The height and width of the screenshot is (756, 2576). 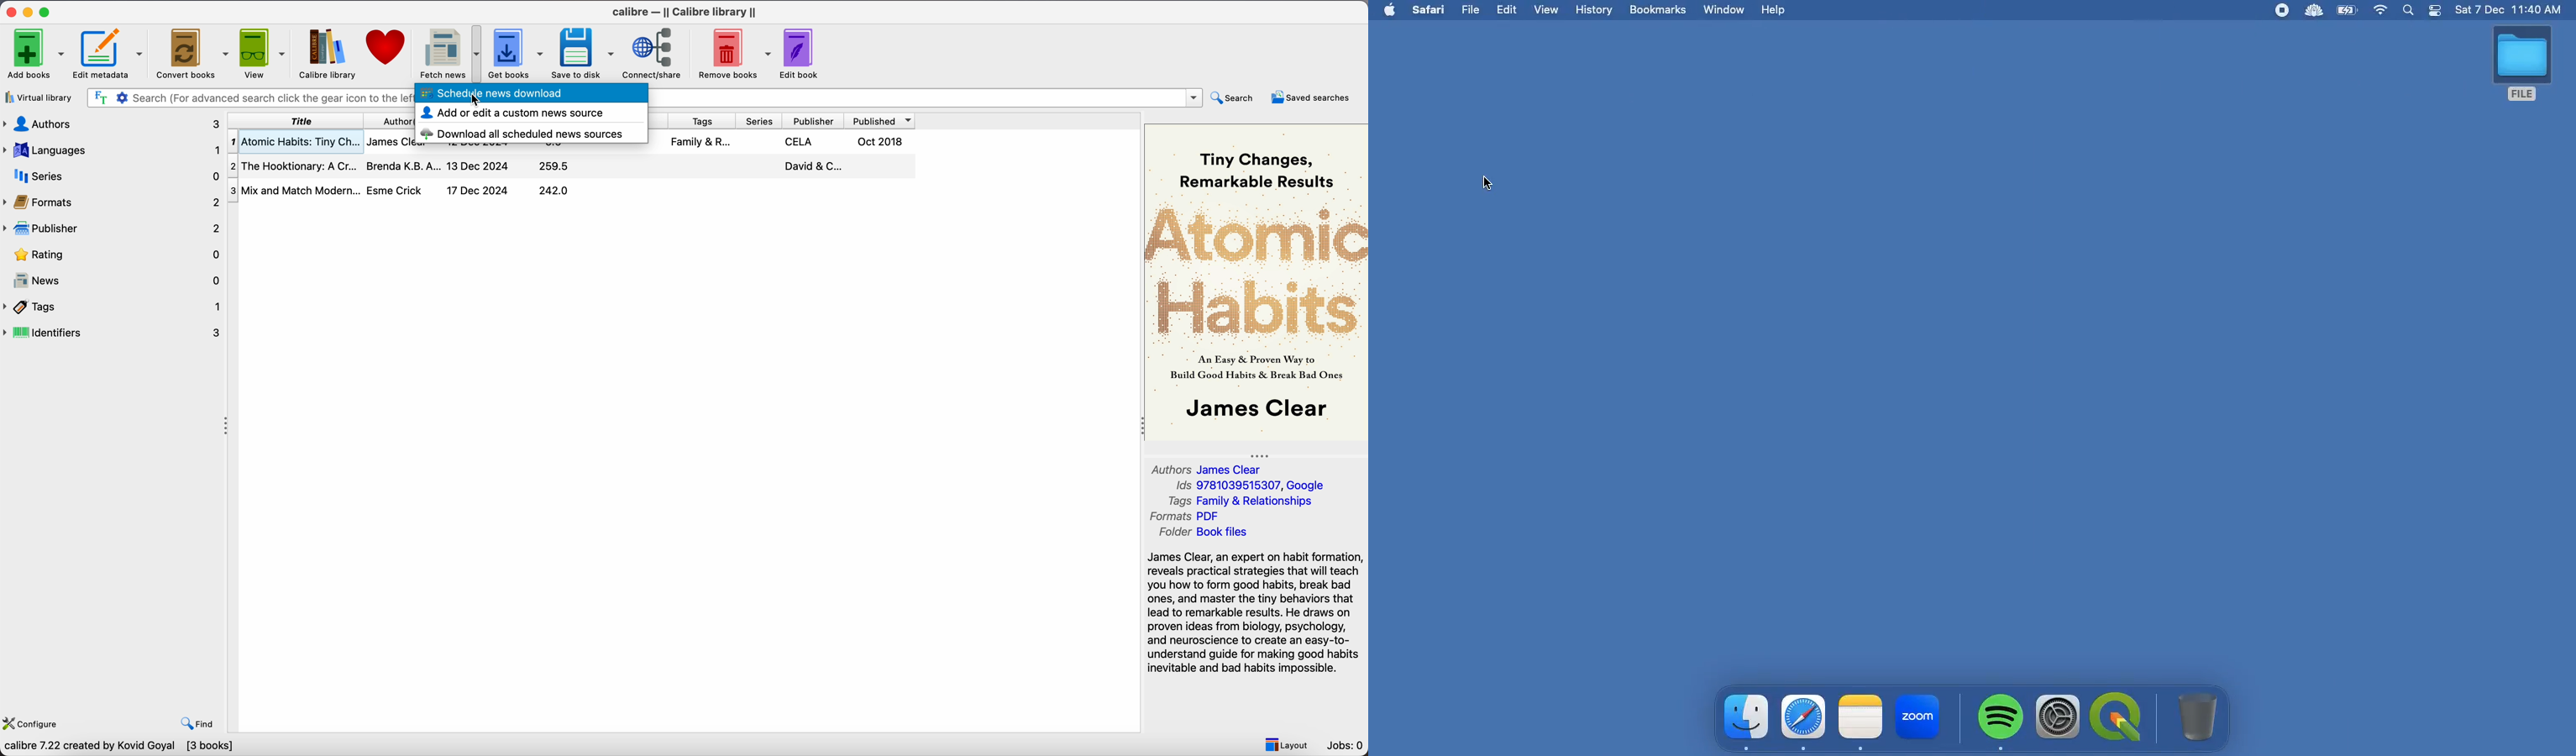 What do you see at coordinates (1492, 184) in the screenshot?
I see `Exited QGIS` at bounding box center [1492, 184].